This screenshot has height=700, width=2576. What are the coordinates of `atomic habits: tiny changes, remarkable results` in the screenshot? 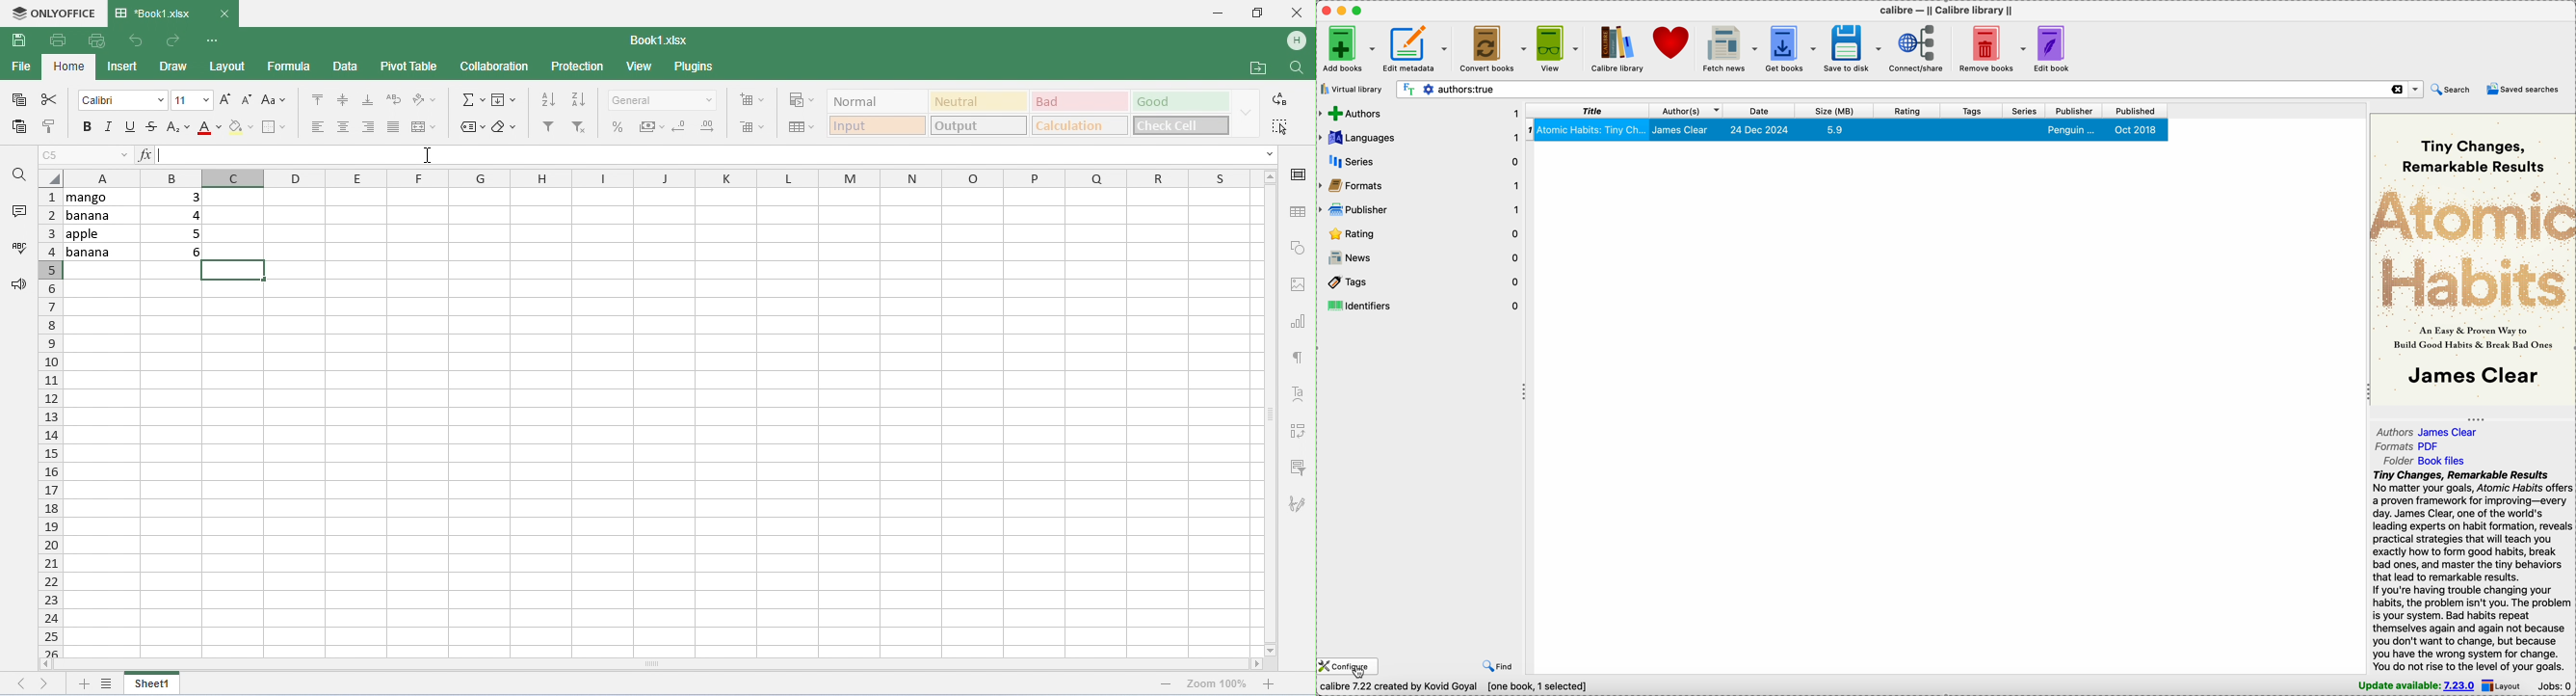 It's located at (1594, 130).